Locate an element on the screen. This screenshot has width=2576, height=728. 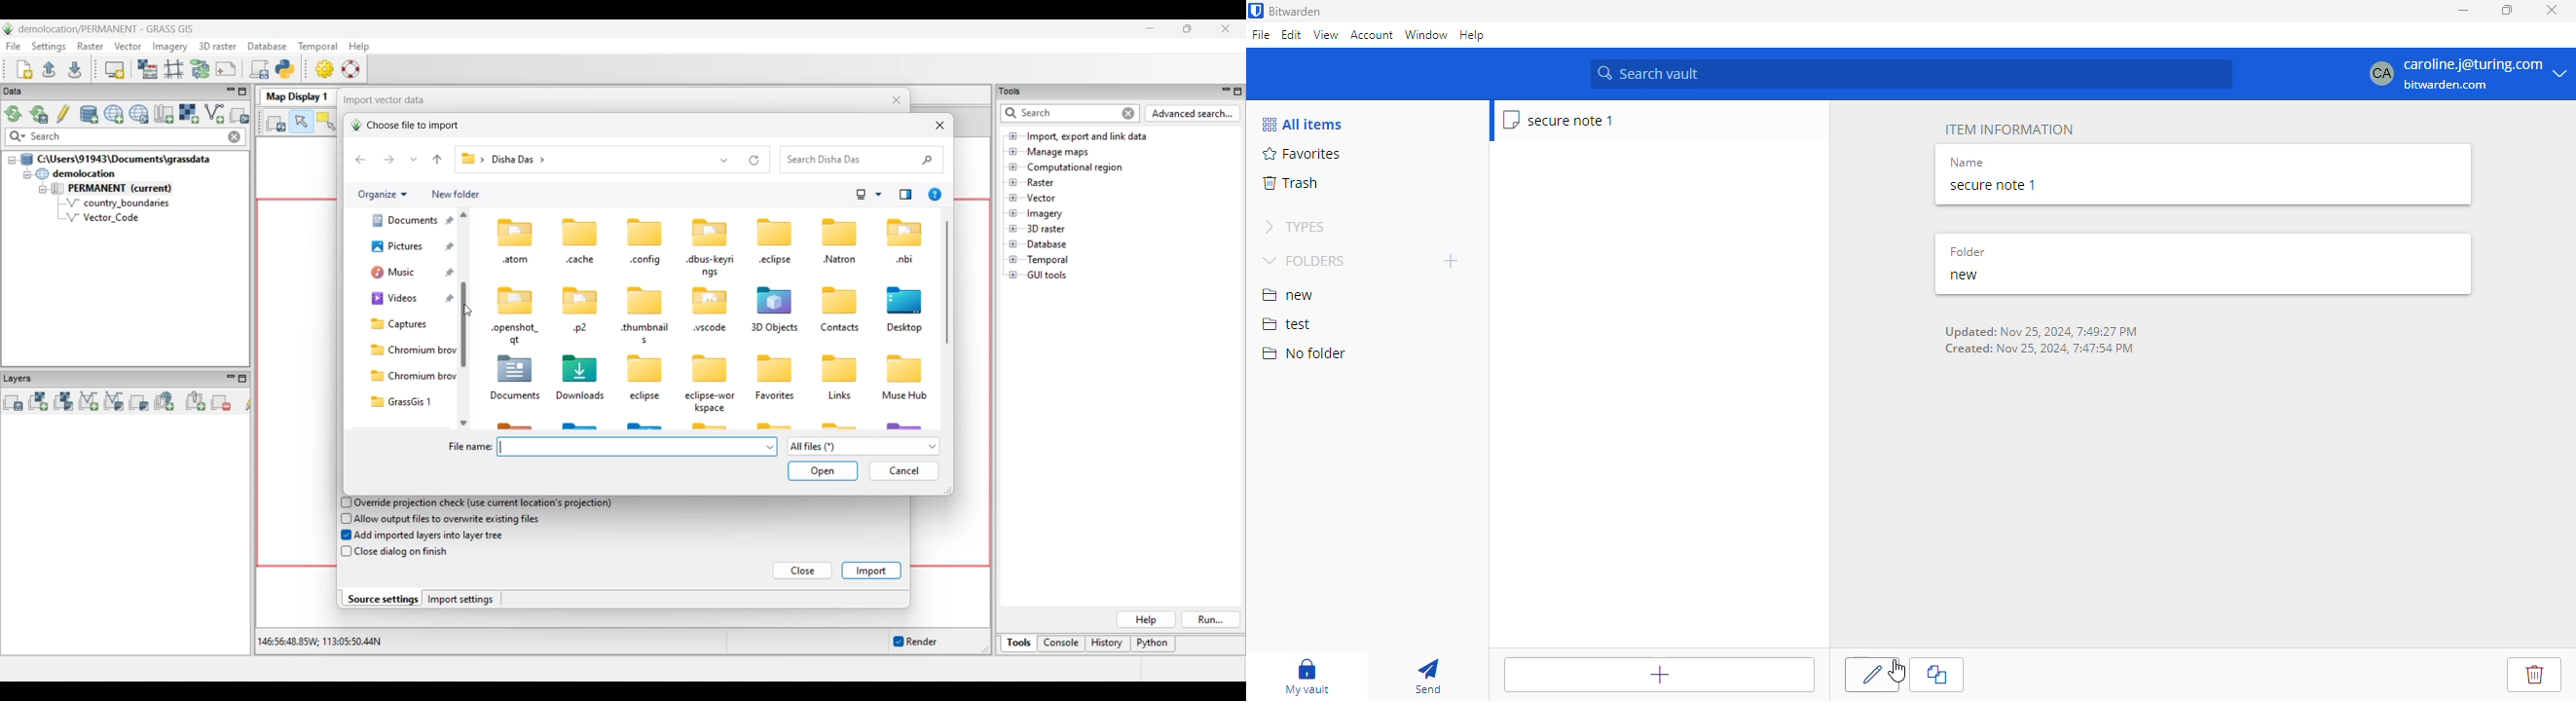
trash is located at coordinates (1289, 183).